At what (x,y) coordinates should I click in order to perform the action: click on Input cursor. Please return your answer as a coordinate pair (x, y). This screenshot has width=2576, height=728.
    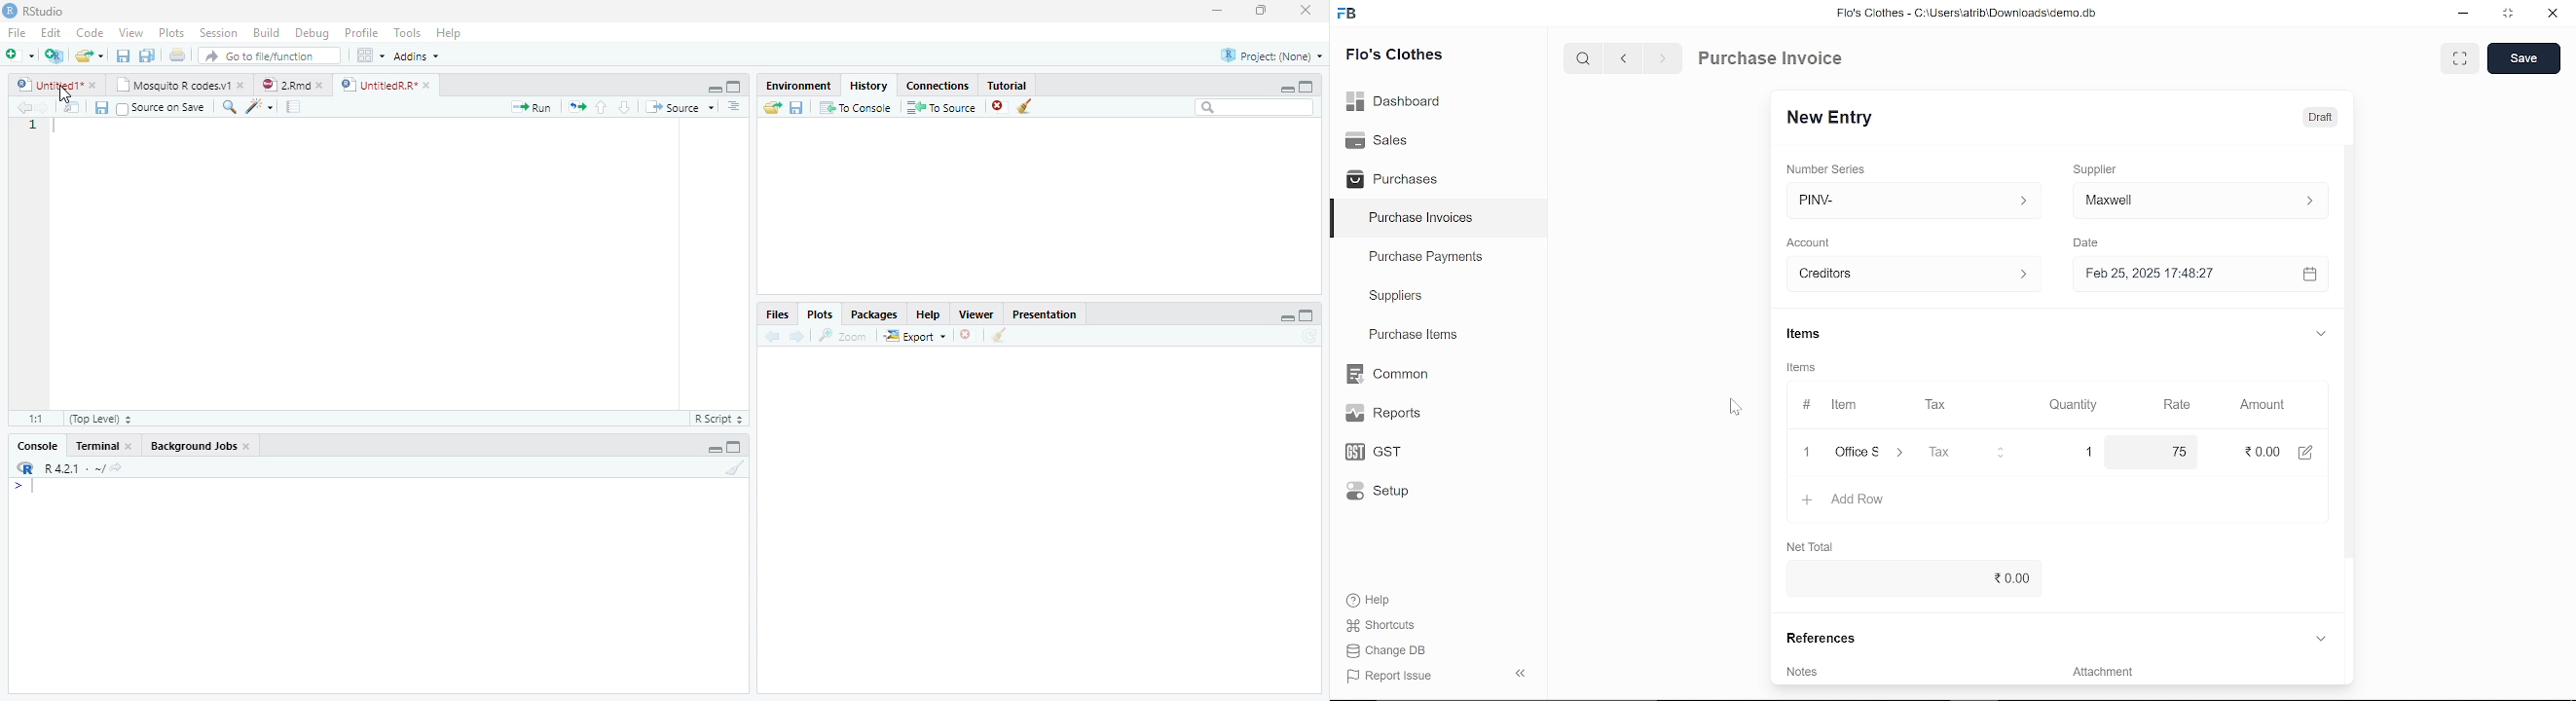
    Looking at the image, I should click on (56, 128).